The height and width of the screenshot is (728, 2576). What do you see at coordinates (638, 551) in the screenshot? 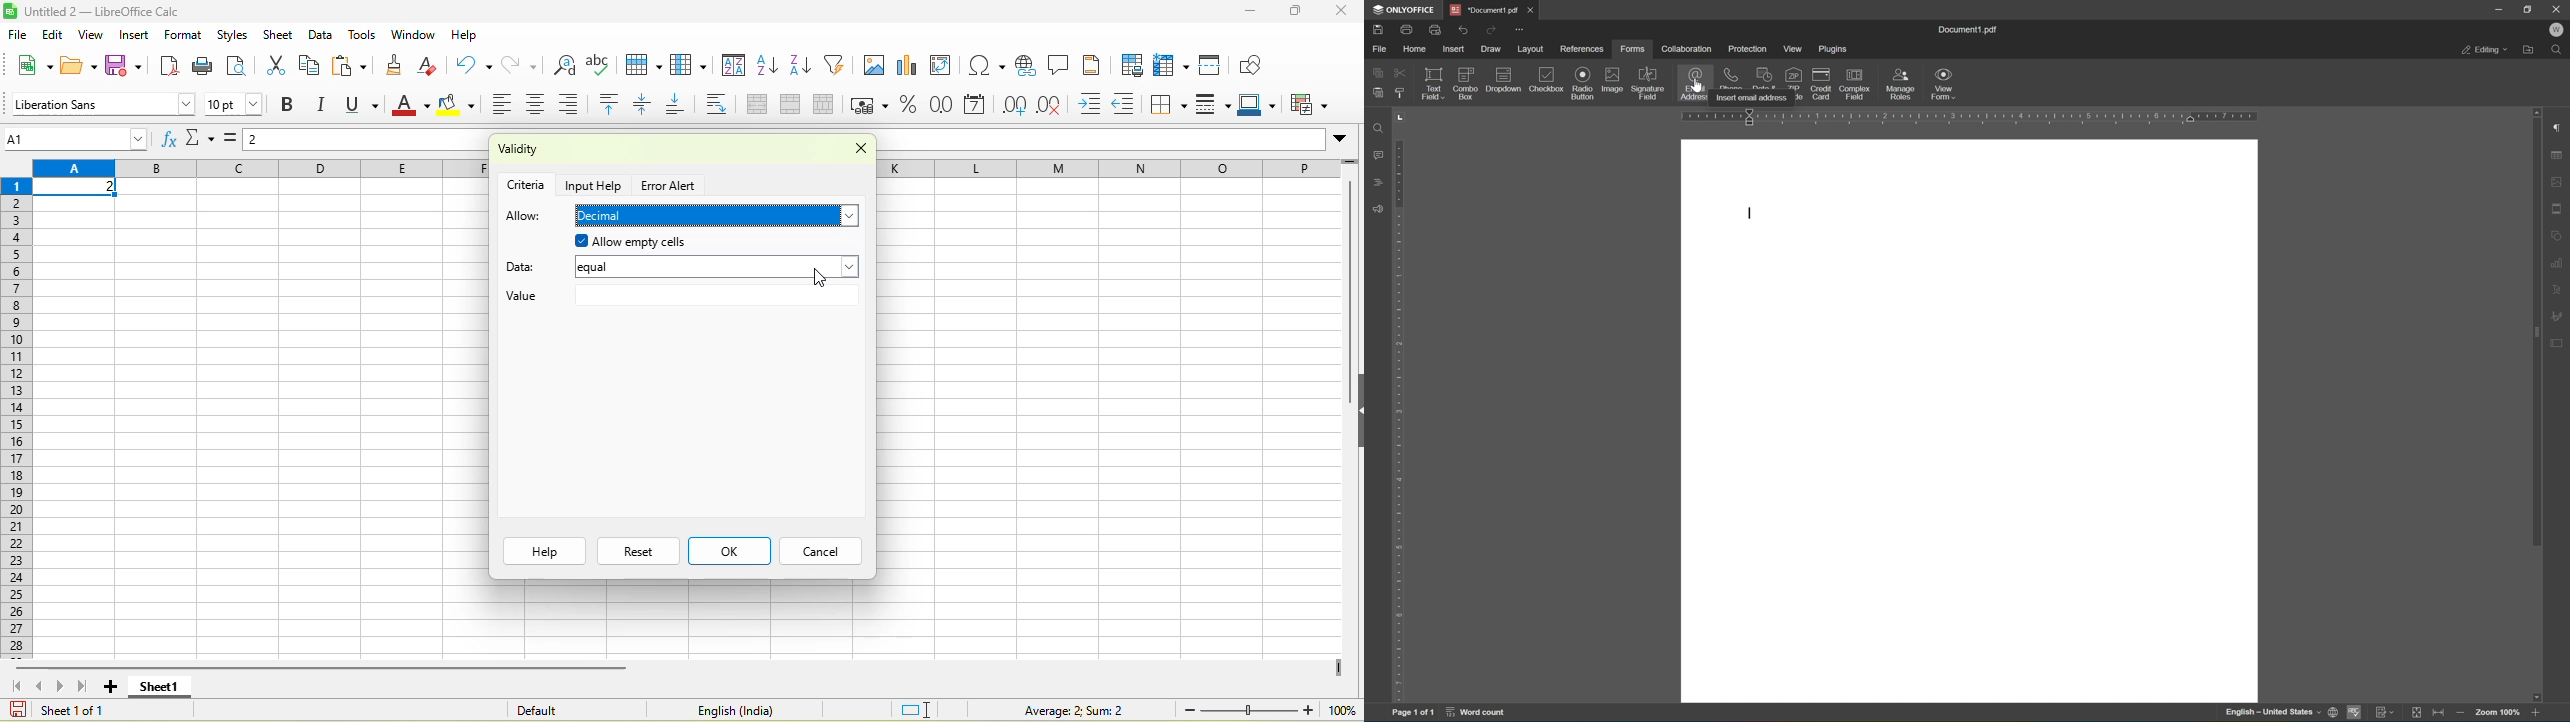
I see `reset` at bounding box center [638, 551].